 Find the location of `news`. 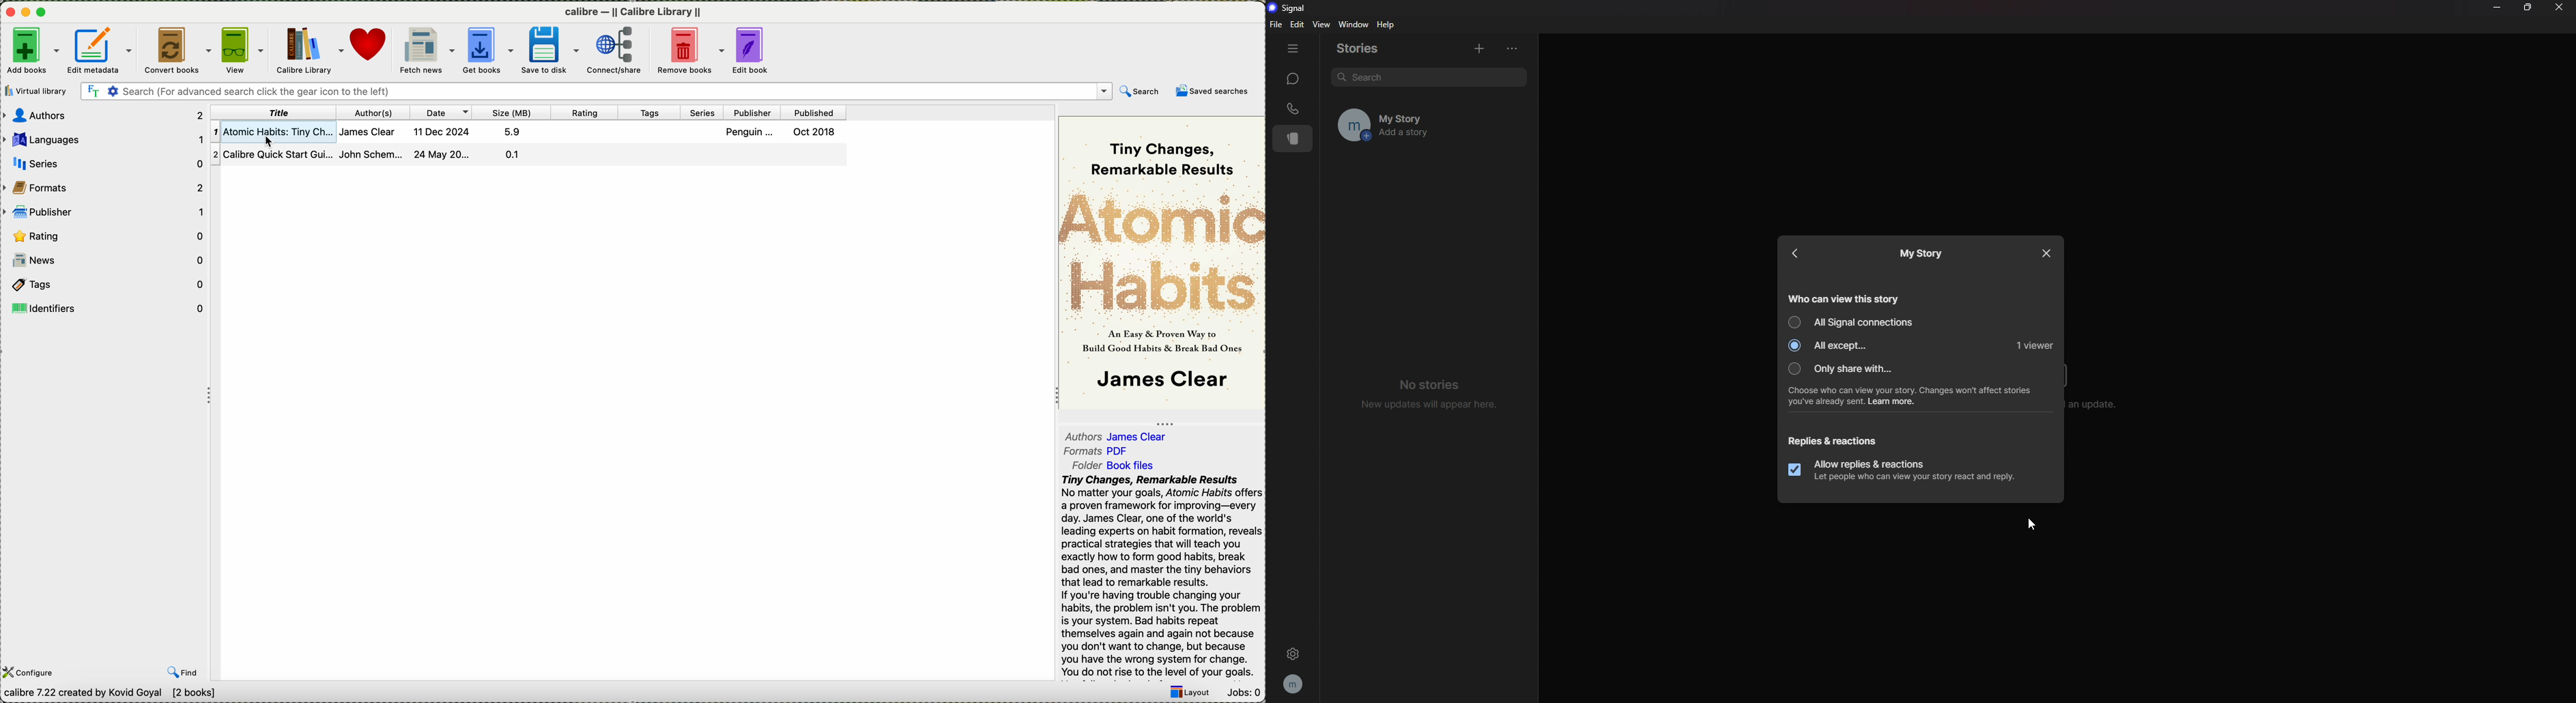

news is located at coordinates (106, 259).